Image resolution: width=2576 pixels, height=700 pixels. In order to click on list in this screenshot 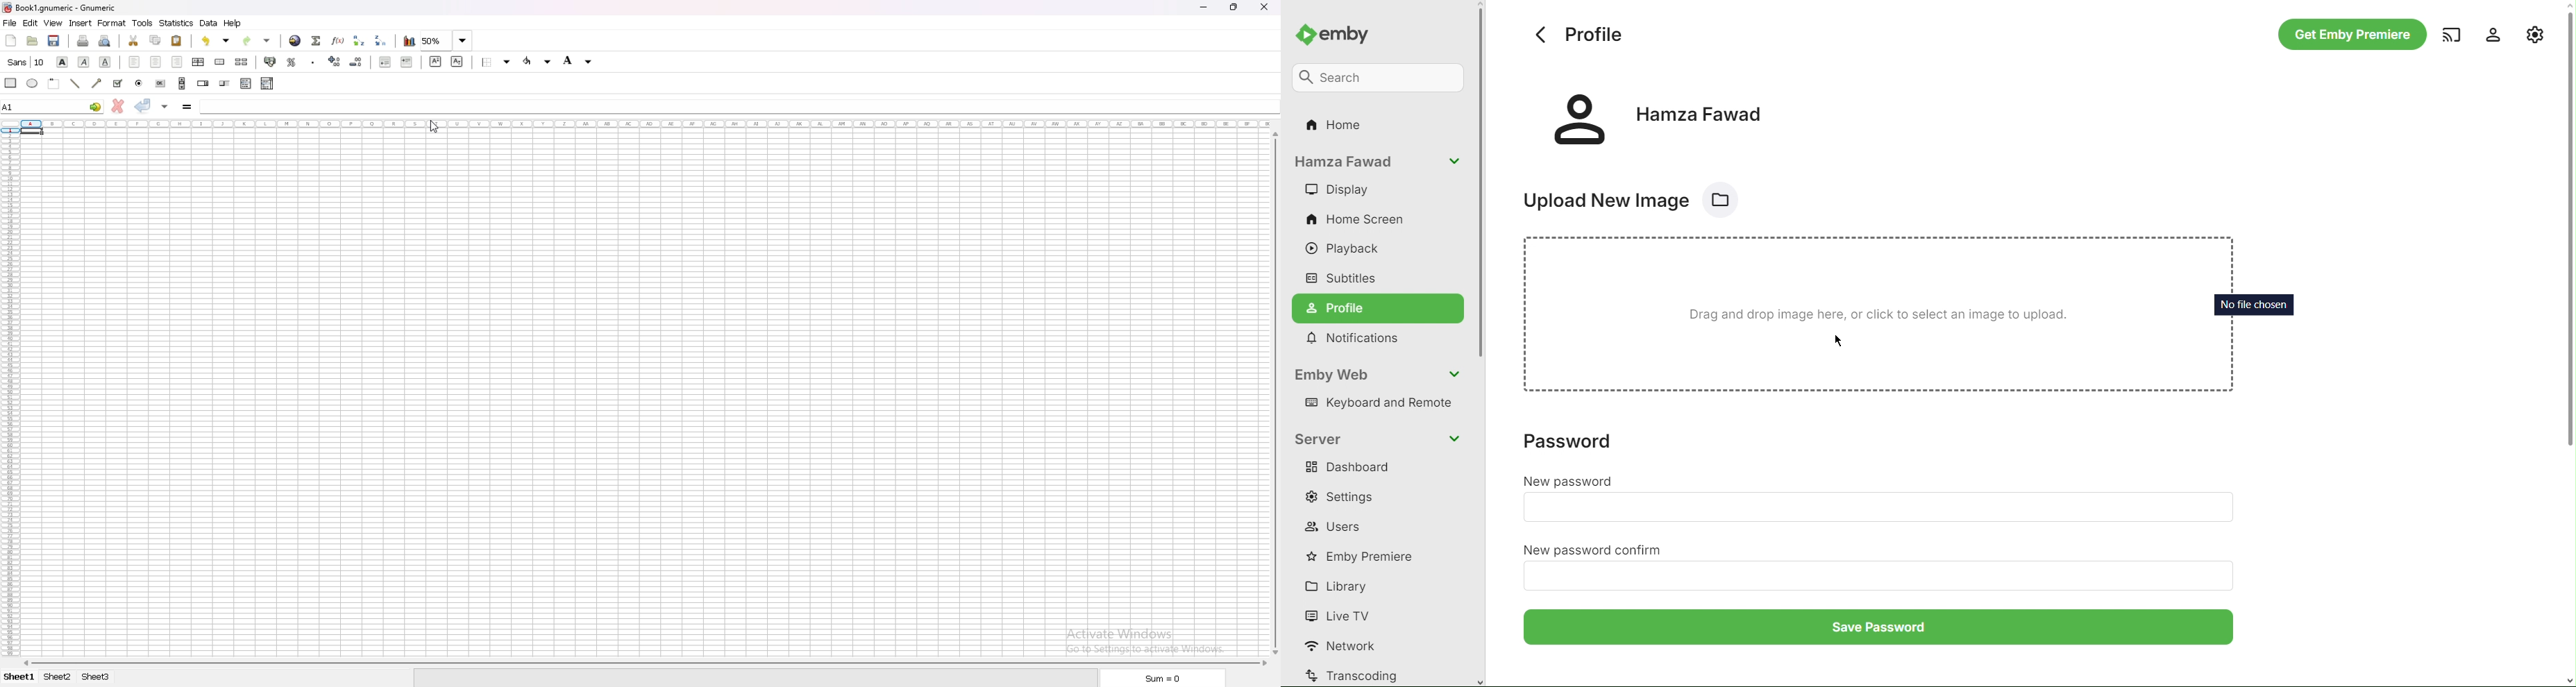, I will do `click(246, 83)`.